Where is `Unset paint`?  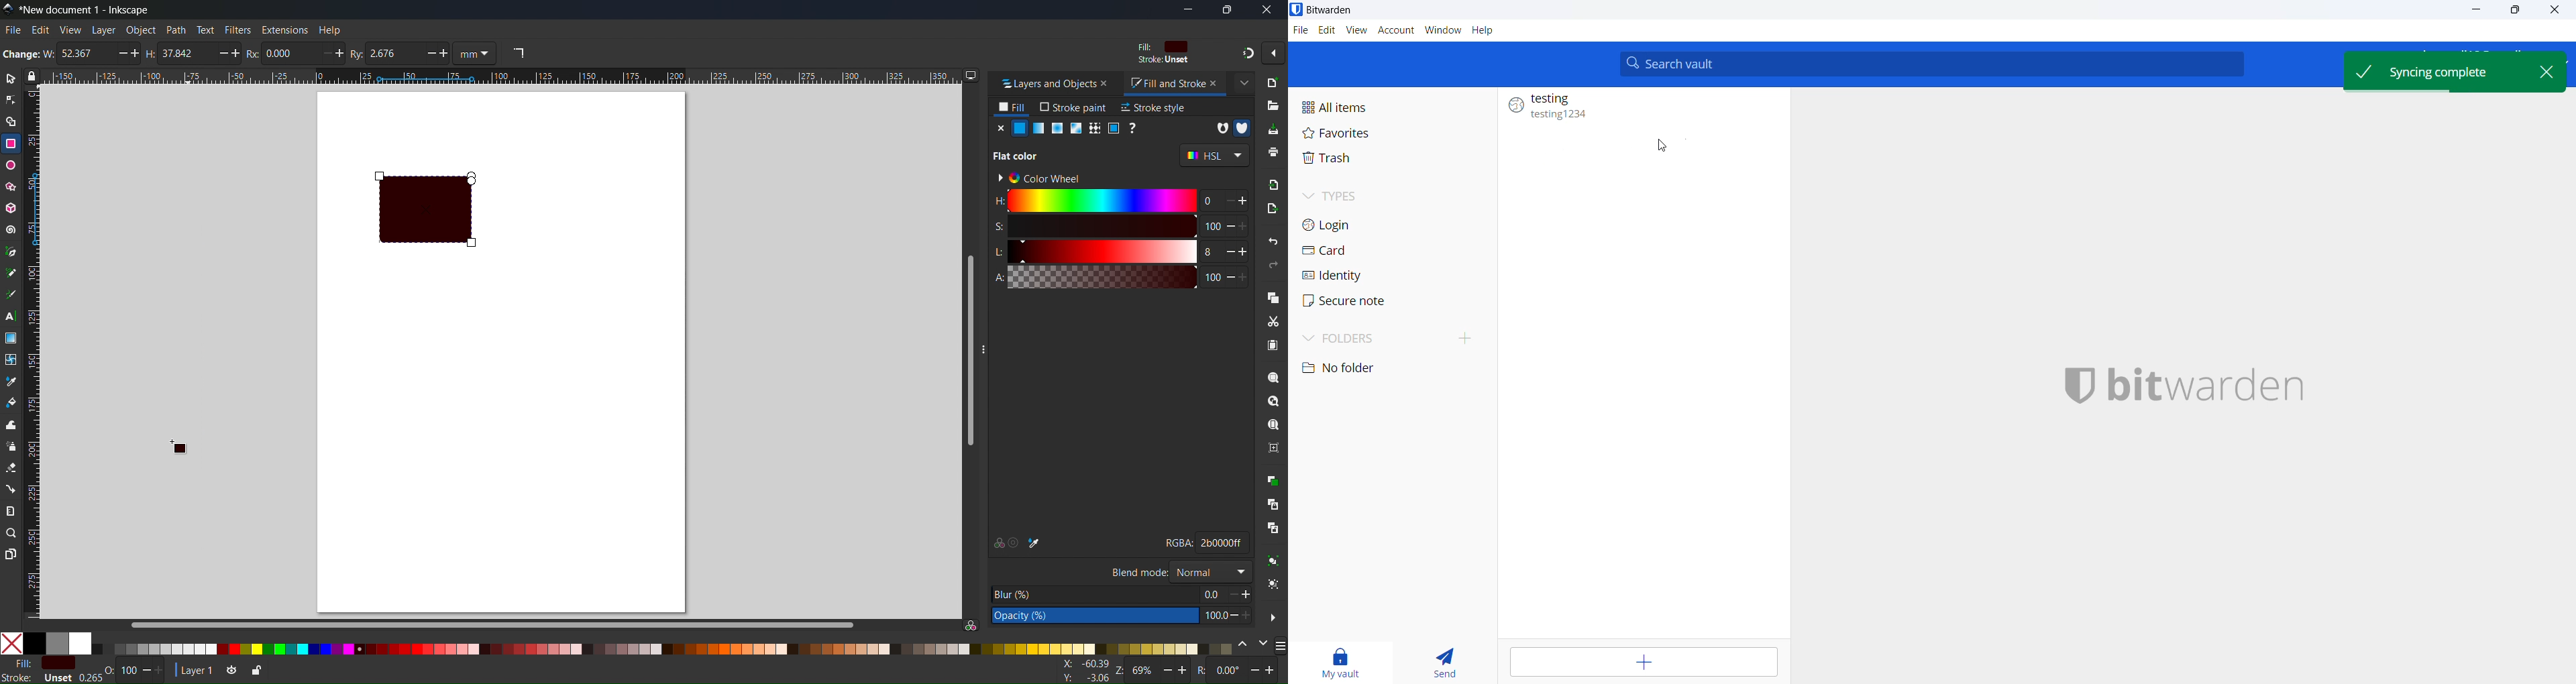 Unset paint is located at coordinates (1134, 128).